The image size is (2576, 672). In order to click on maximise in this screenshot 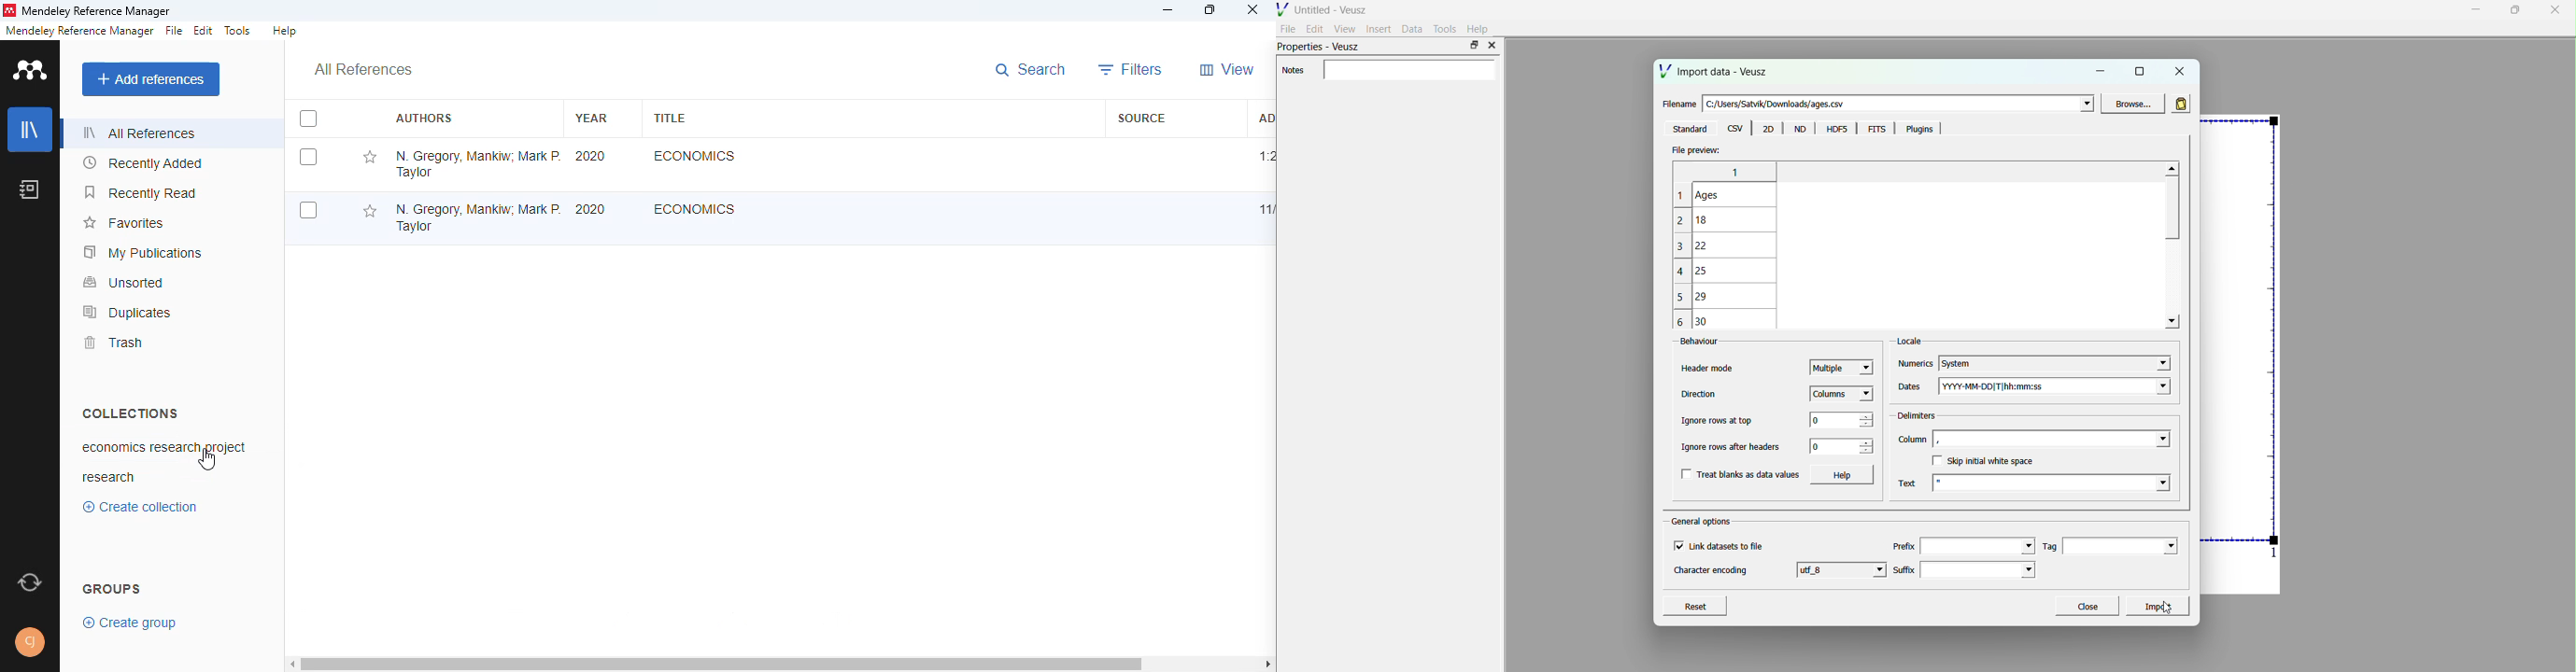, I will do `click(2512, 9)`.